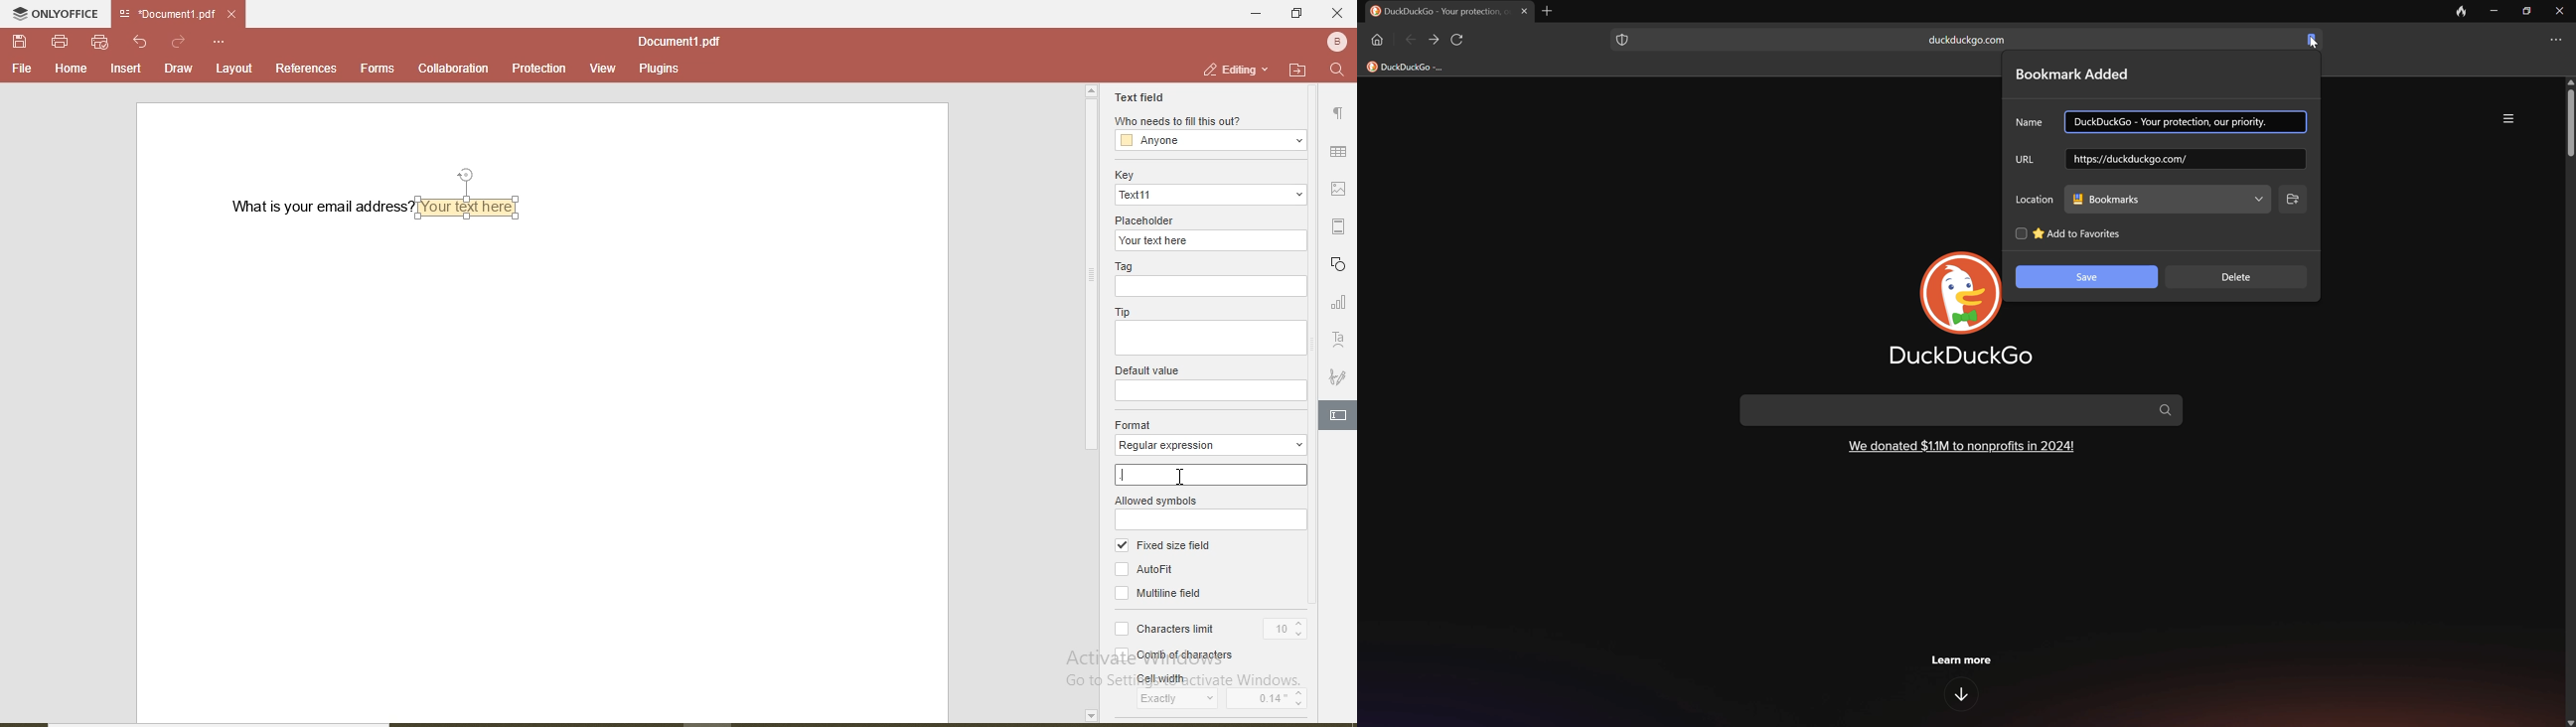 This screenshot has height=728, width=2576. I want to click on print, so click(60, 40).